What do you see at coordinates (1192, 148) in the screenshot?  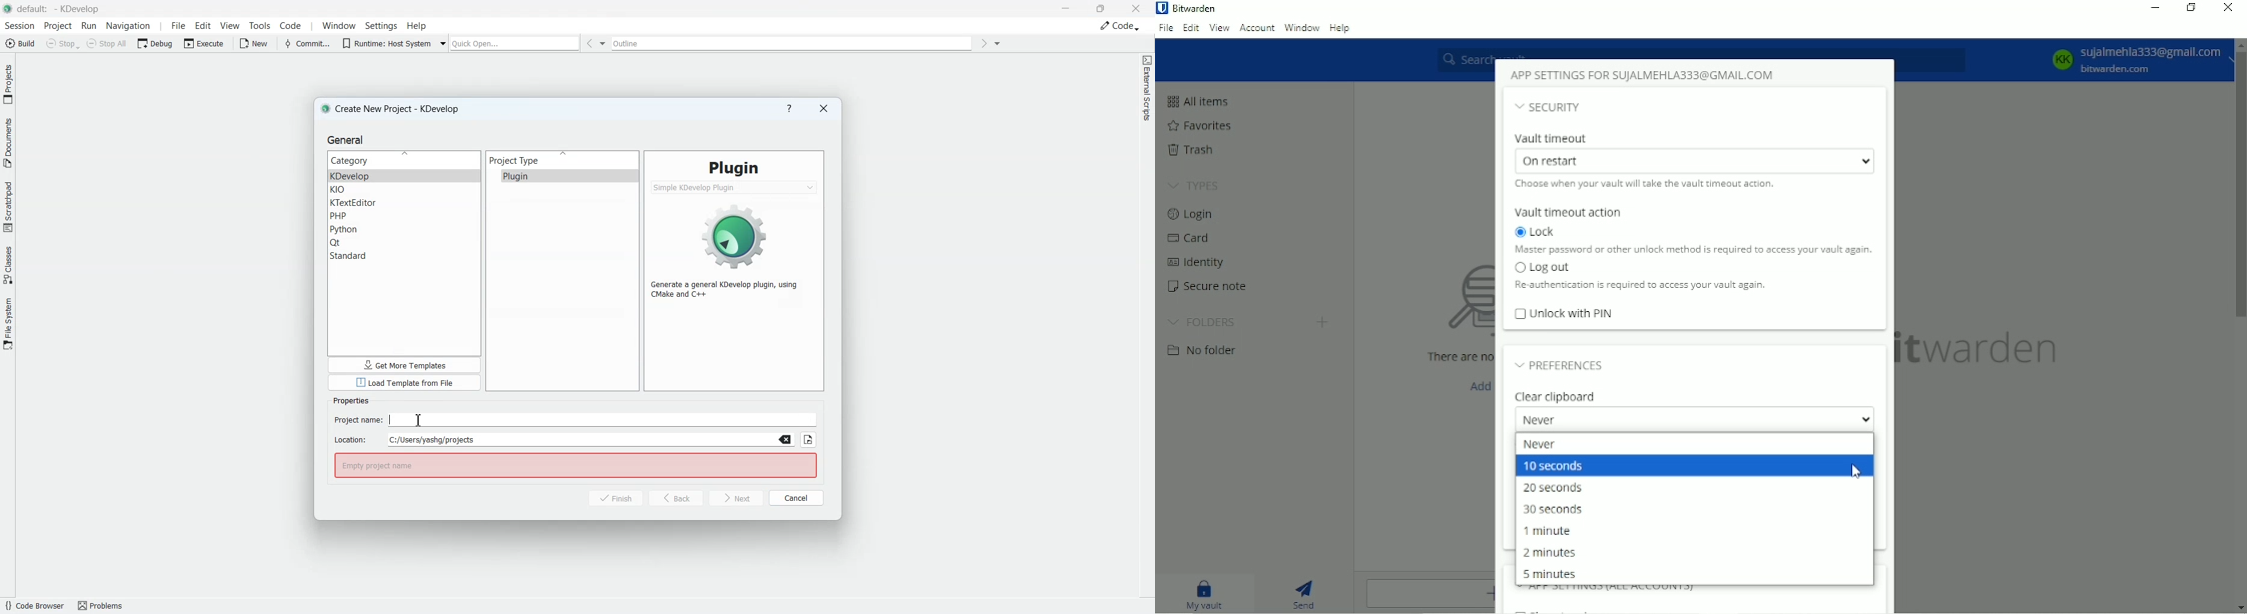 I see `Trash` at bounding box center [1192, 148].